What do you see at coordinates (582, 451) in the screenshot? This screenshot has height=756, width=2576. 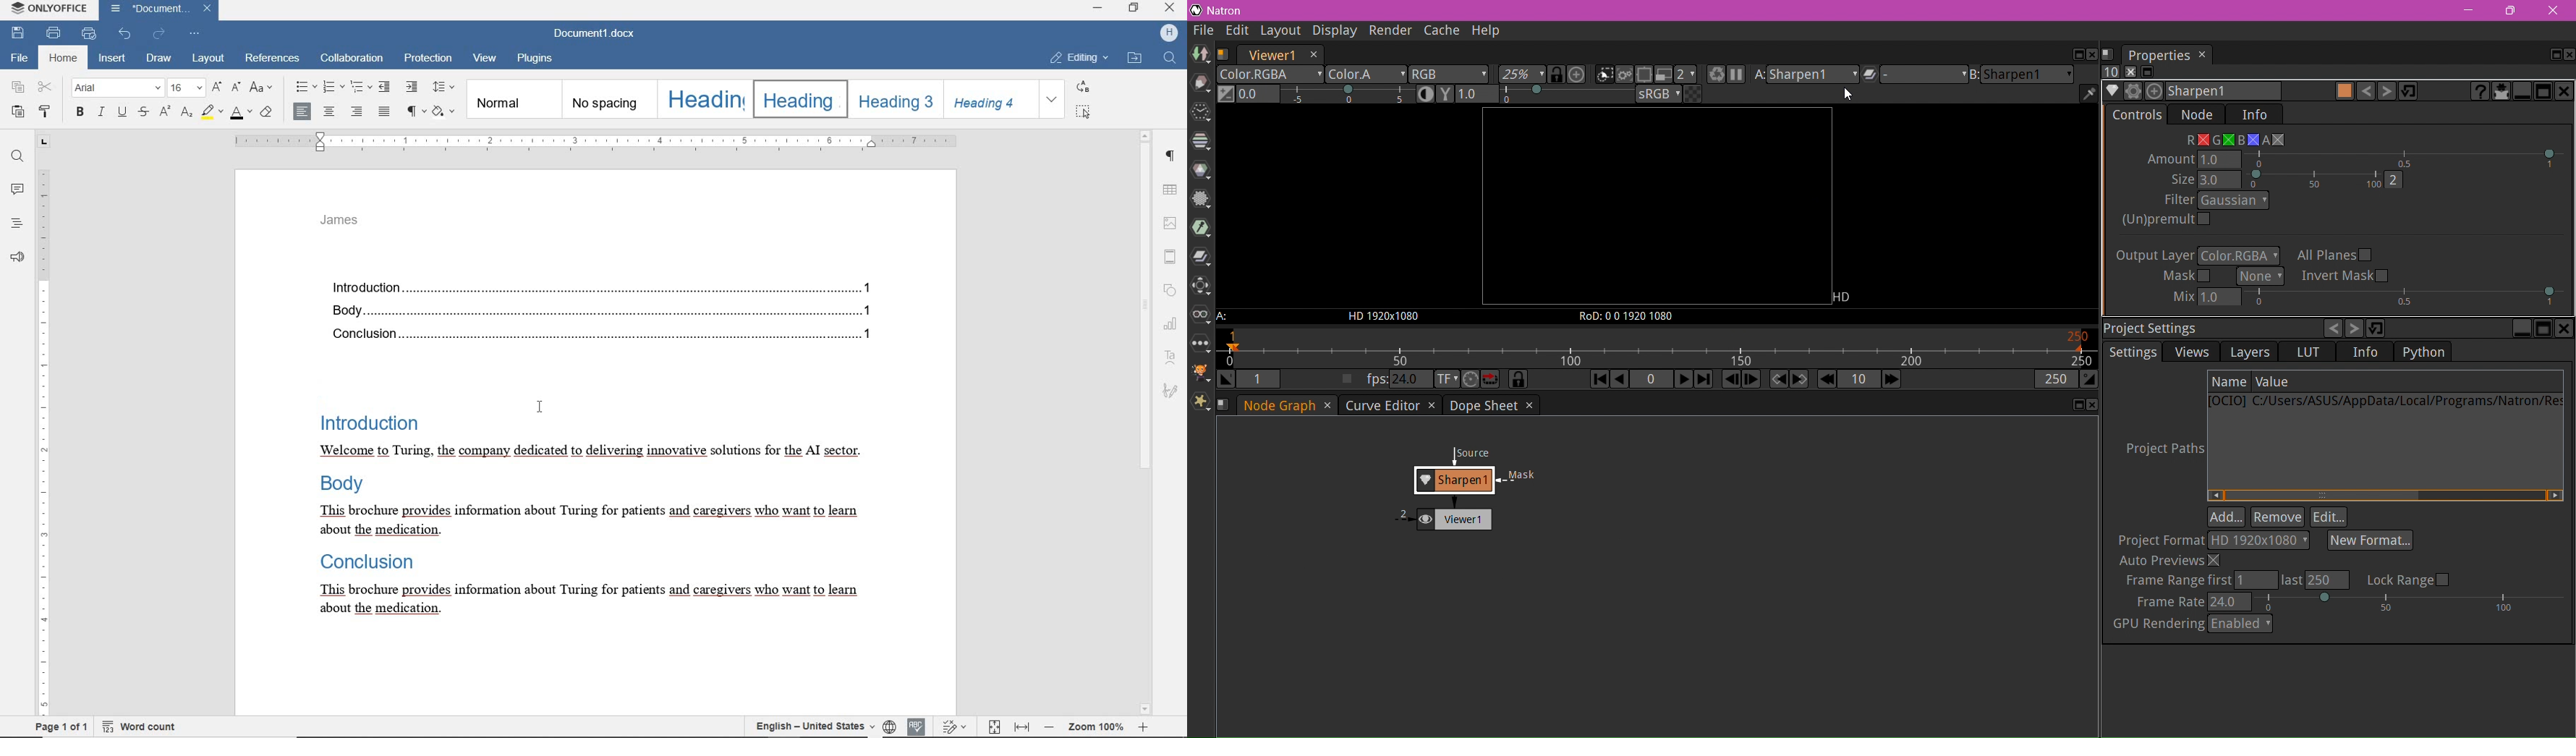 I see `Welcome to Turing, the company dedicated to delivering innovative solutions for the Al sector.` at bounding box center [582, 451].